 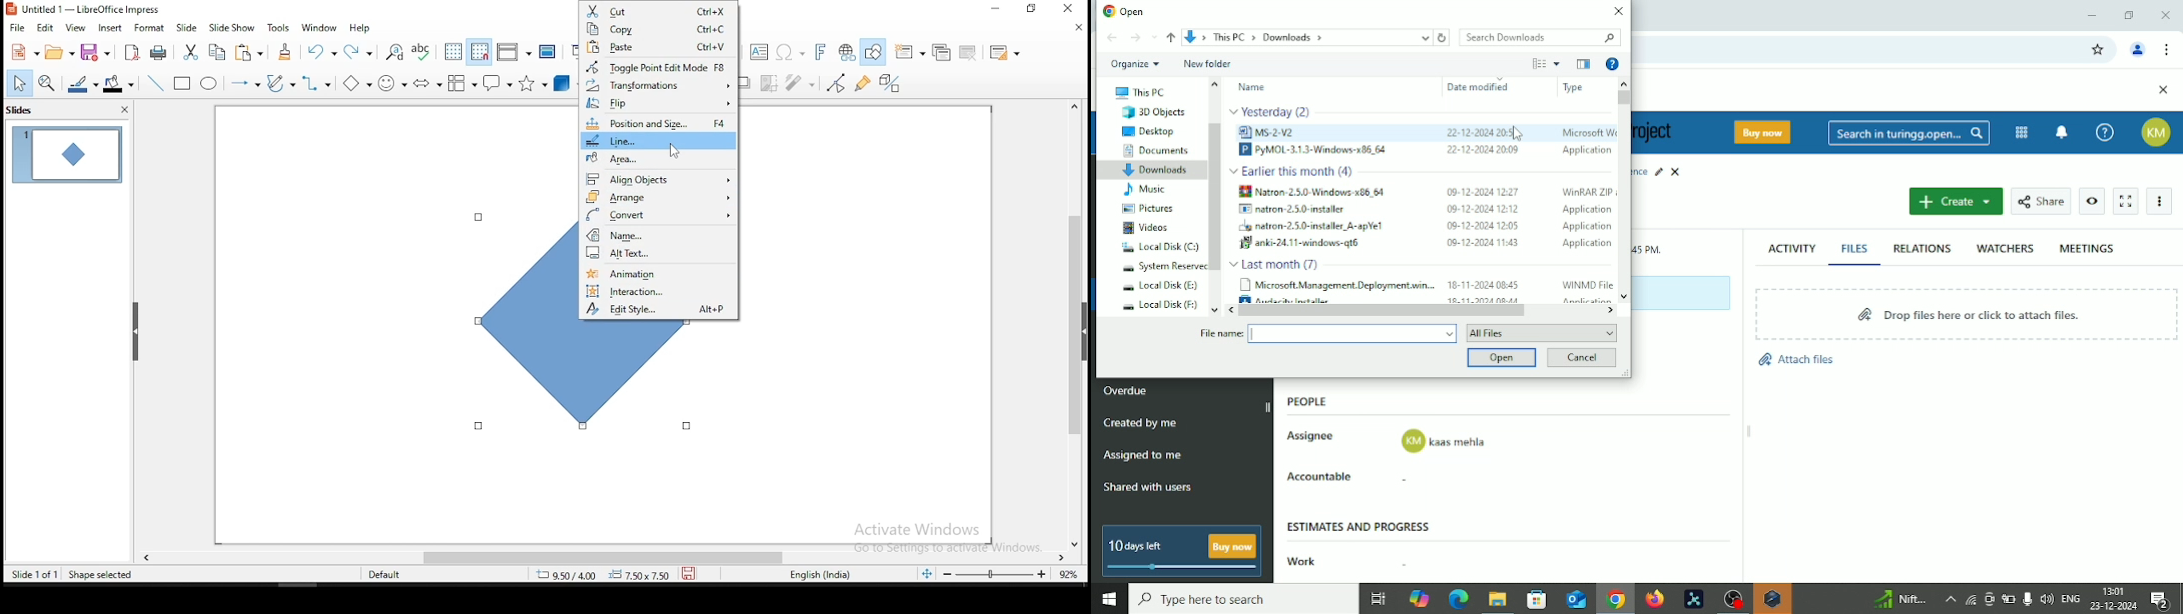 I want to click on Attach files, so click(x=1794, y=355).